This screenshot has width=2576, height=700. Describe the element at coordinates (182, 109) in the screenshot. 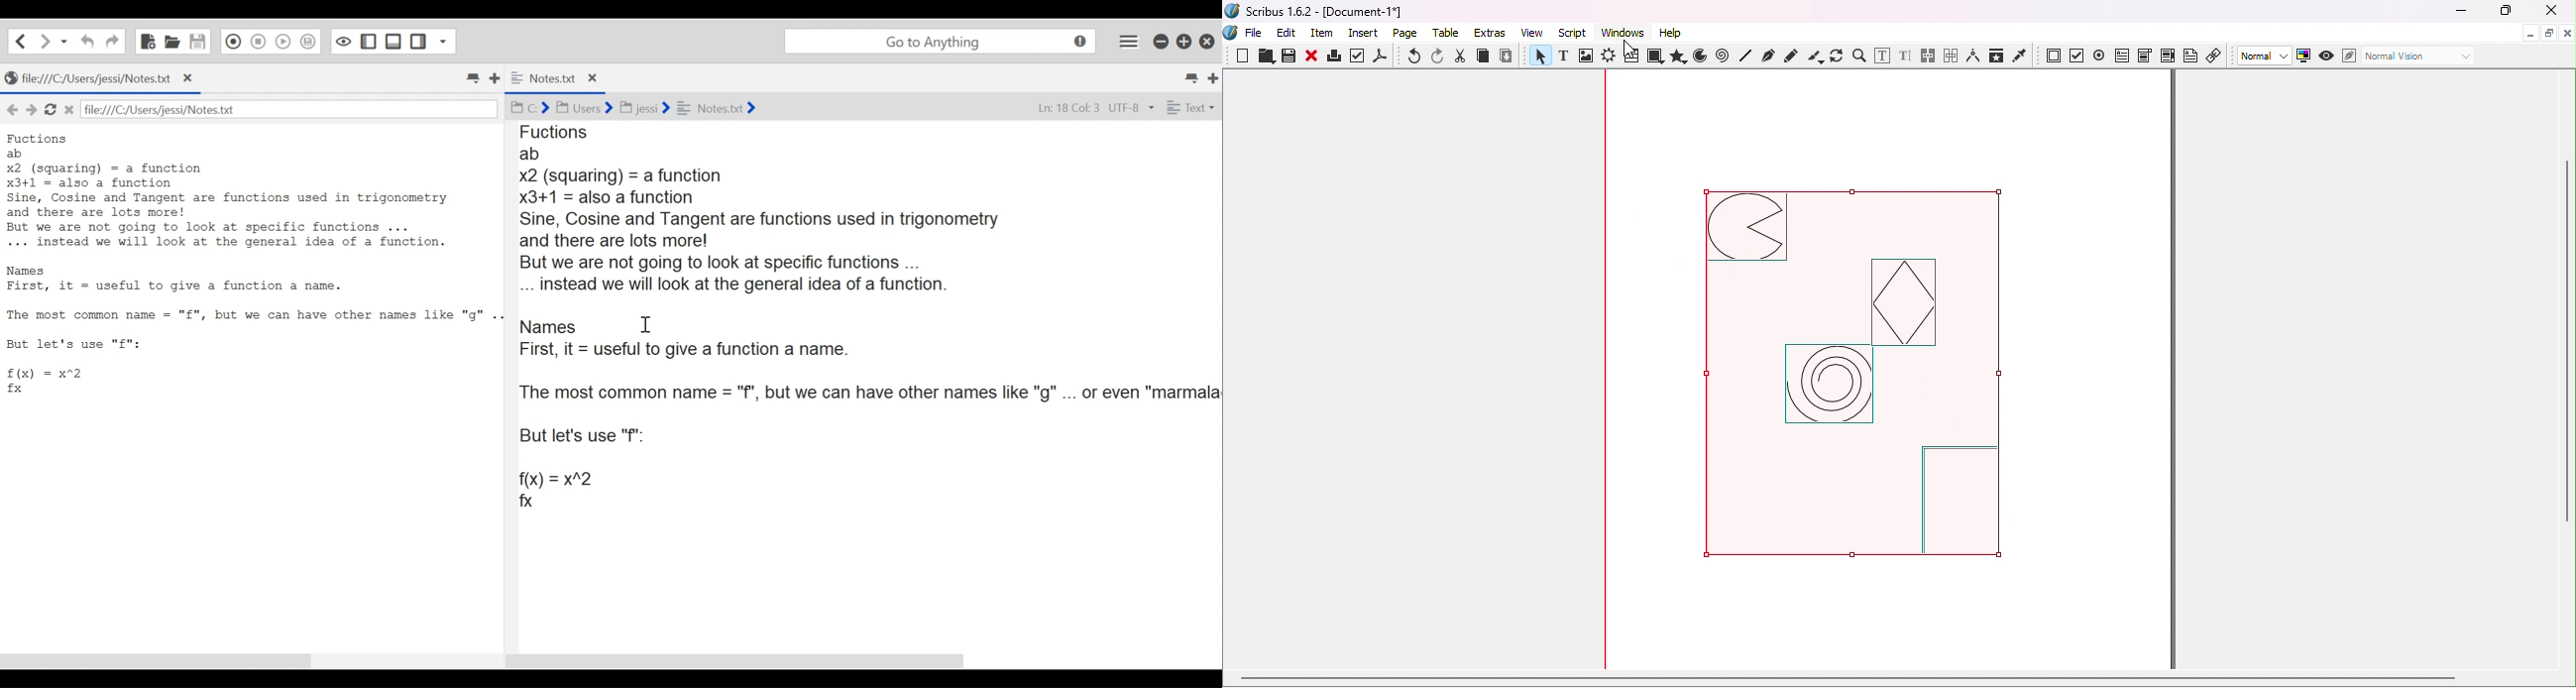

I see `file:///C:/Users/jessi/Notes.txt` at that location.